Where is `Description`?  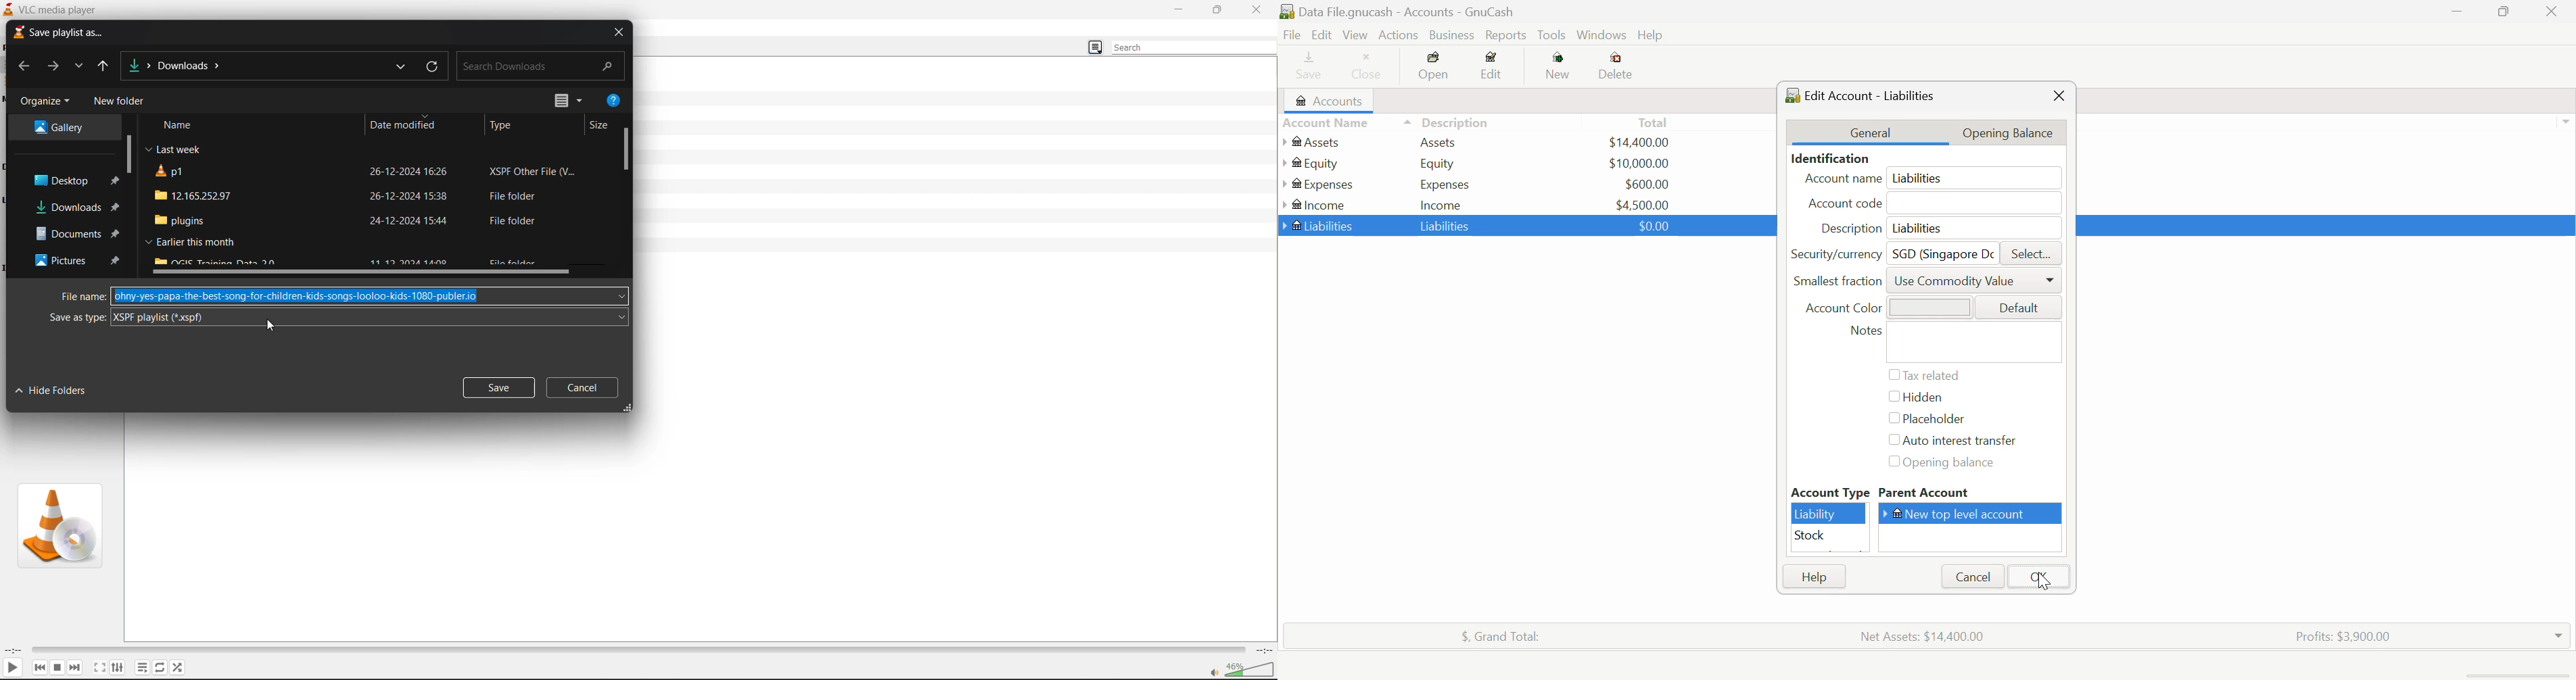 Description is located at coordinates (1447, 121).